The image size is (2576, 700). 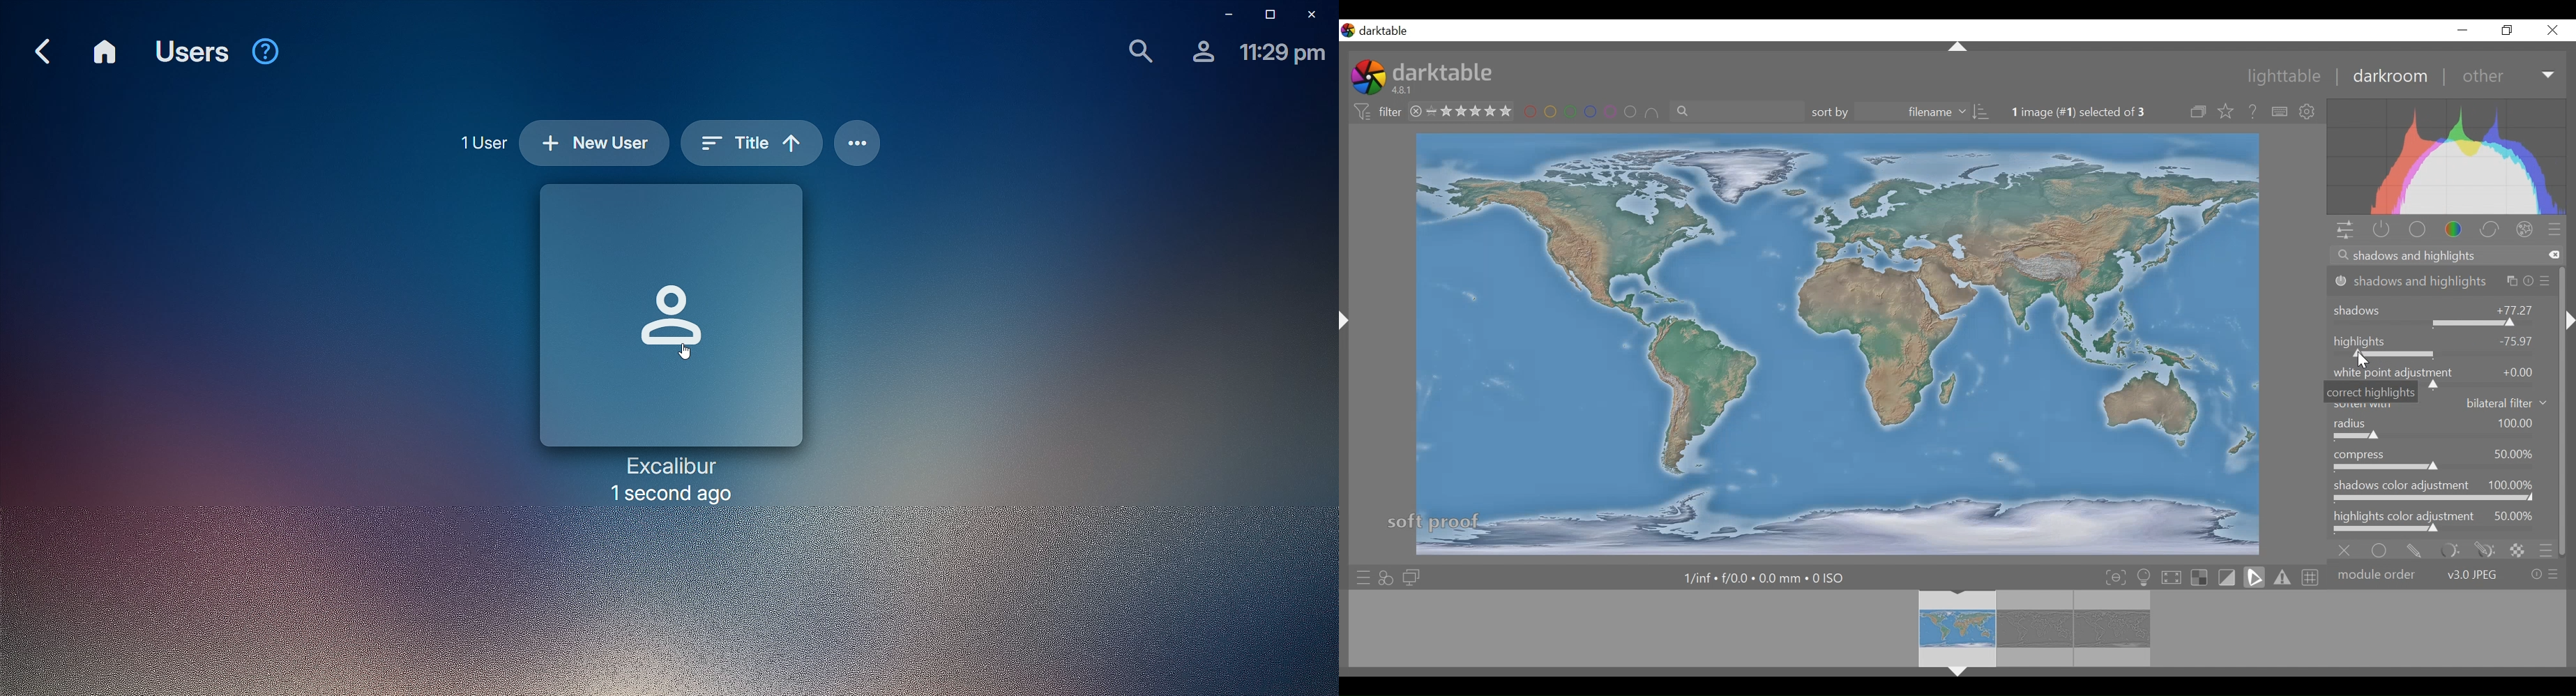 What do you see at coordinates (2371, 392) in the screenshot?
I see `correct highlights tooltip` at bounding box center [2371, 392].